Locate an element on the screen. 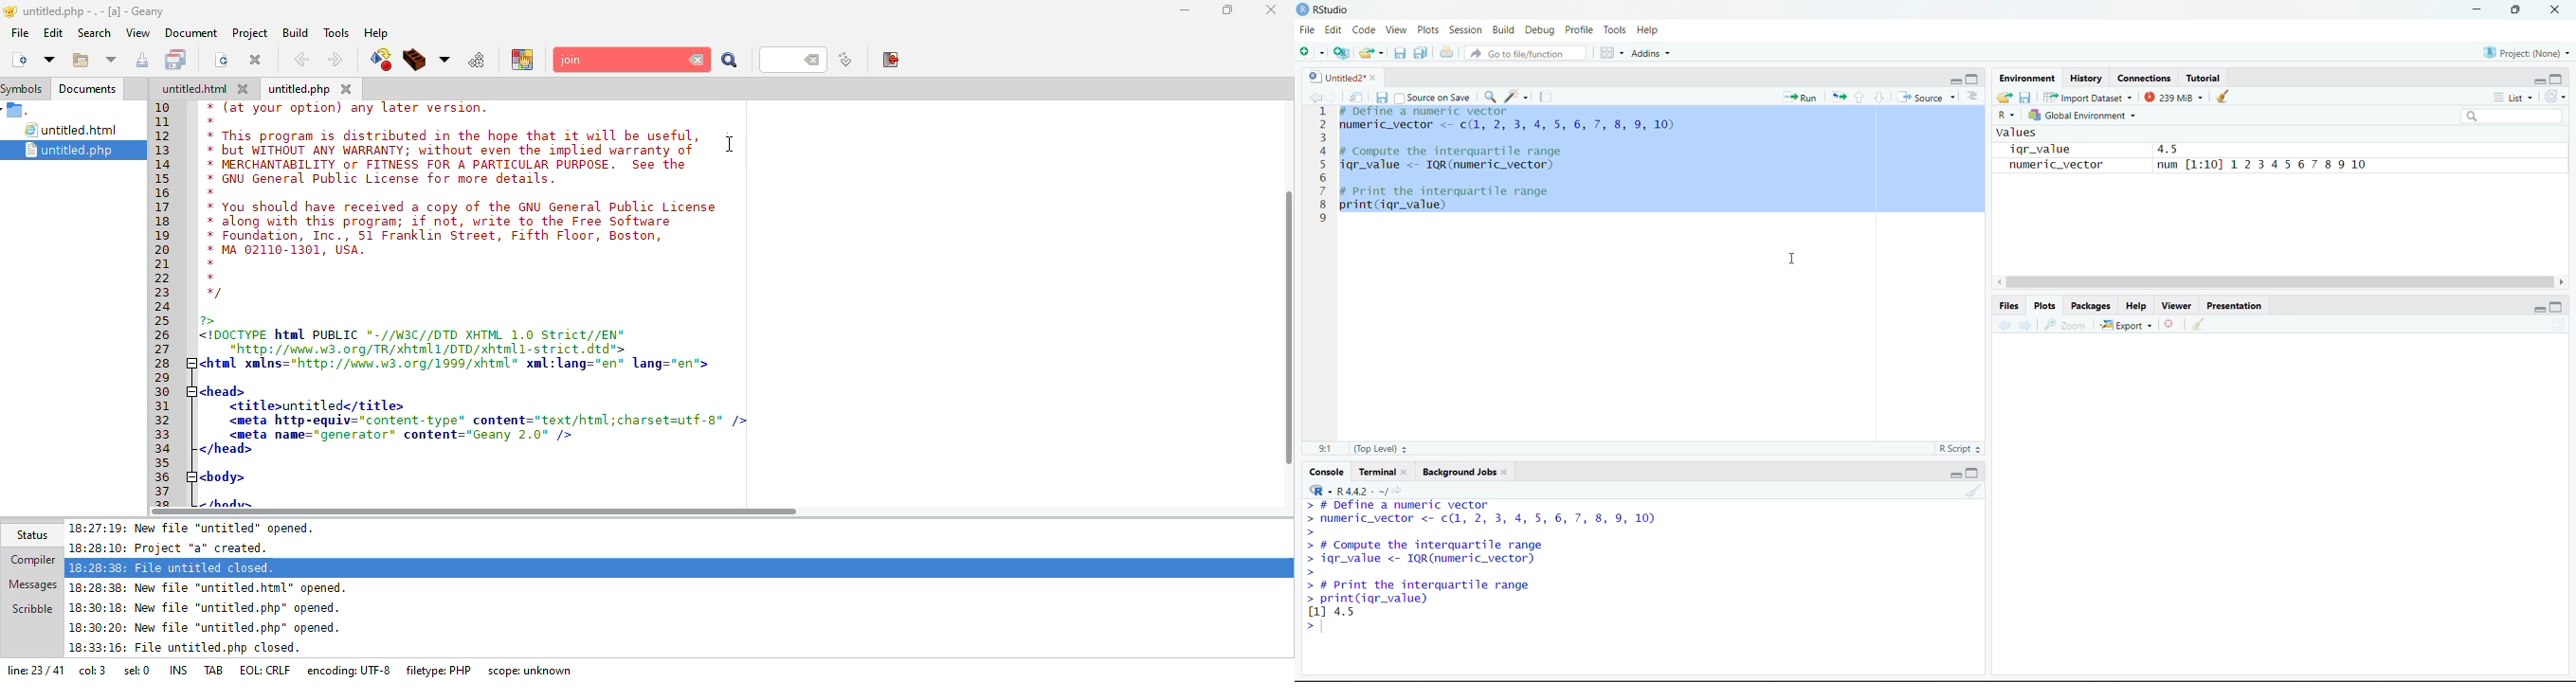 This screenshot has width=2576, height=700. Tools is located at coordinates (1614, 29).